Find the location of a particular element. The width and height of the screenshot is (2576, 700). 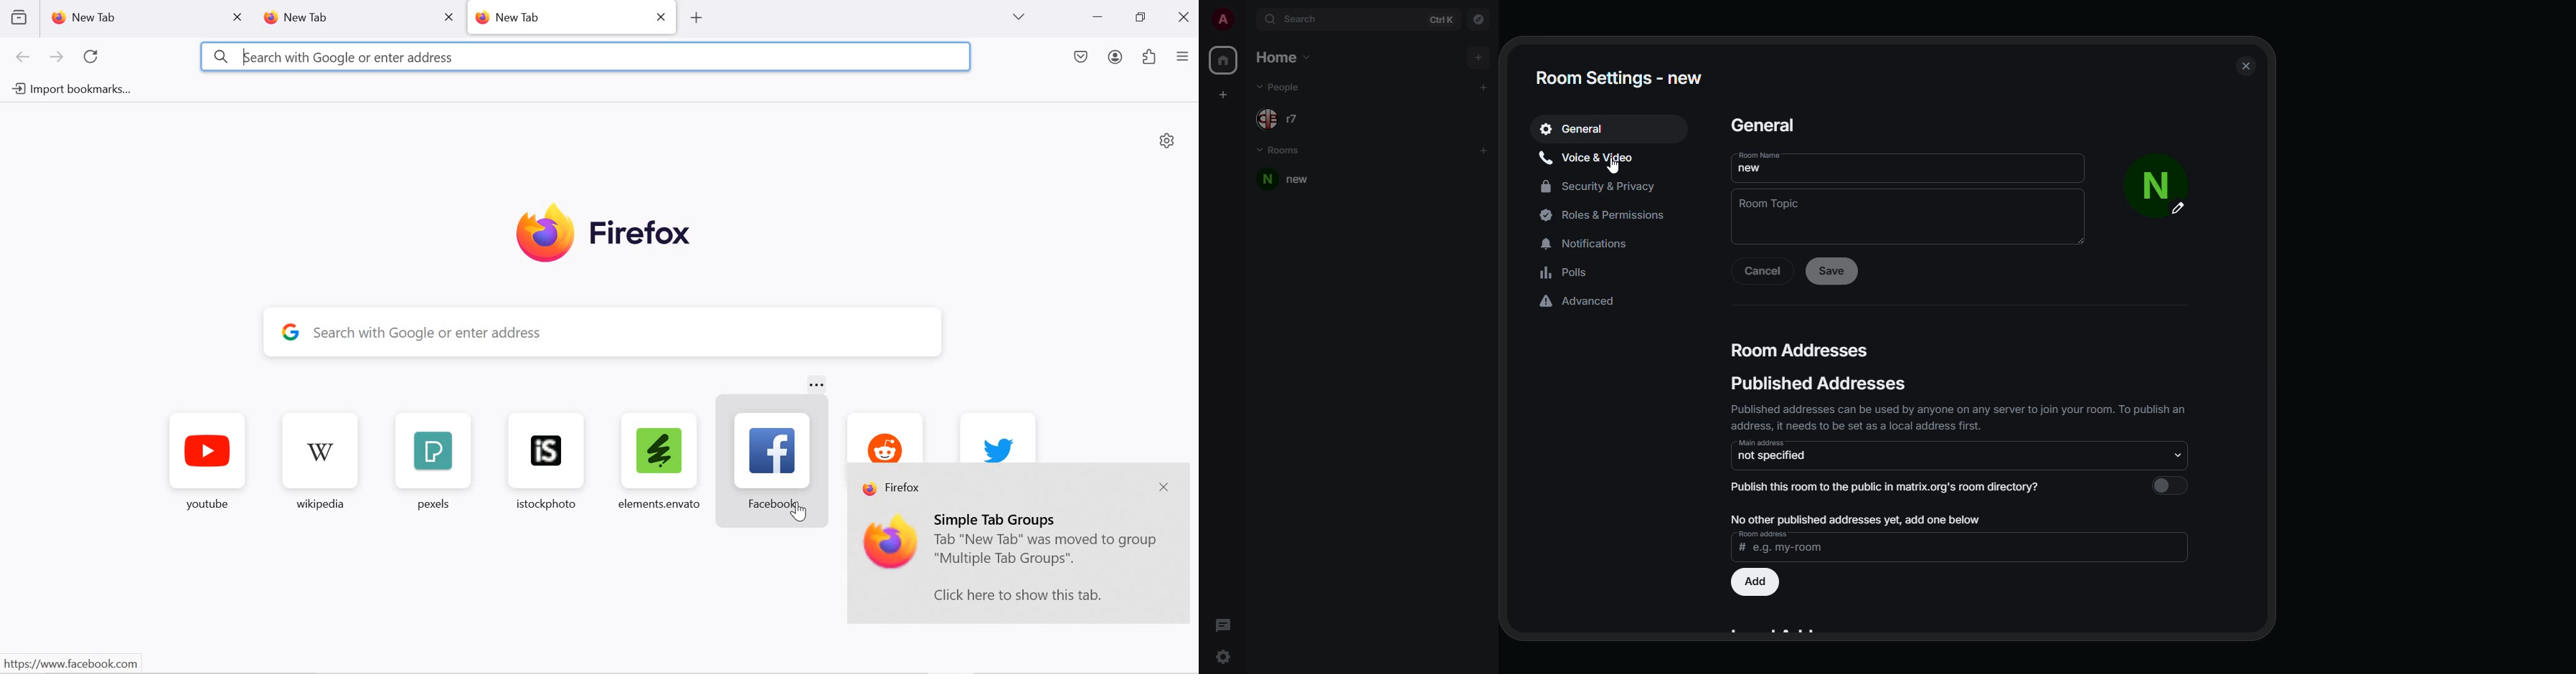

minimize is located at coordinates (1098, 18).